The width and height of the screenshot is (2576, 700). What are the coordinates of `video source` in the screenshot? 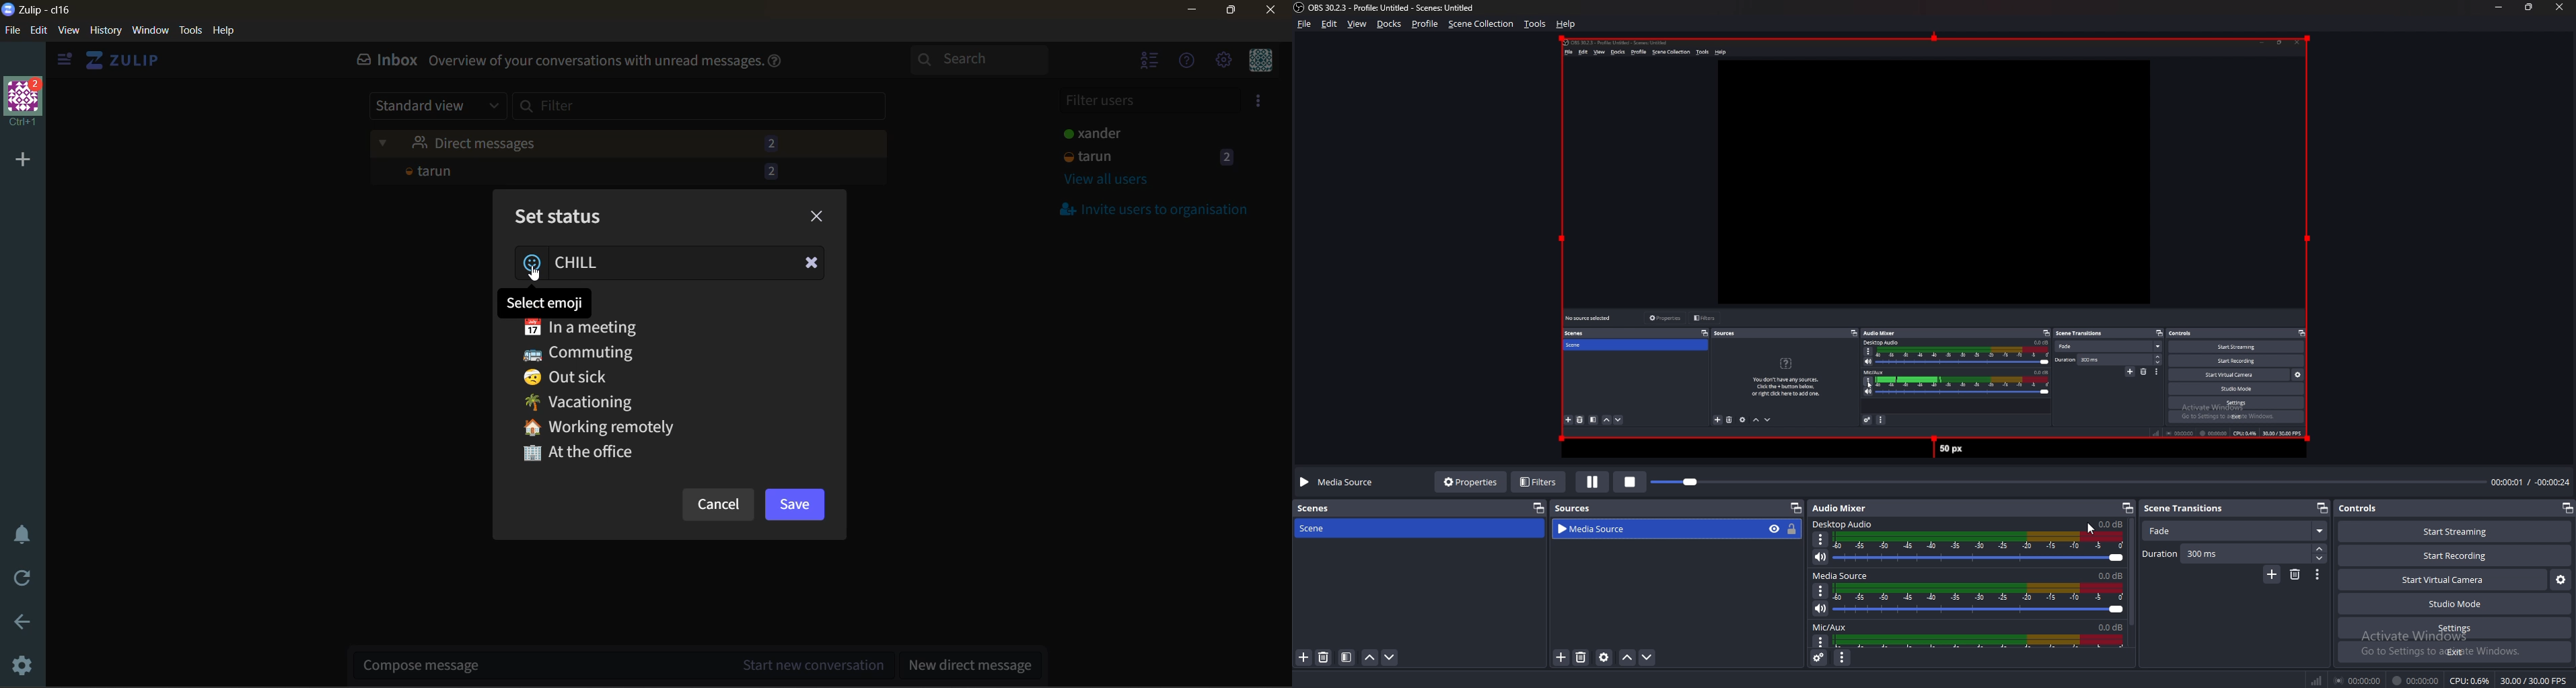 It's located at (1651, 529).